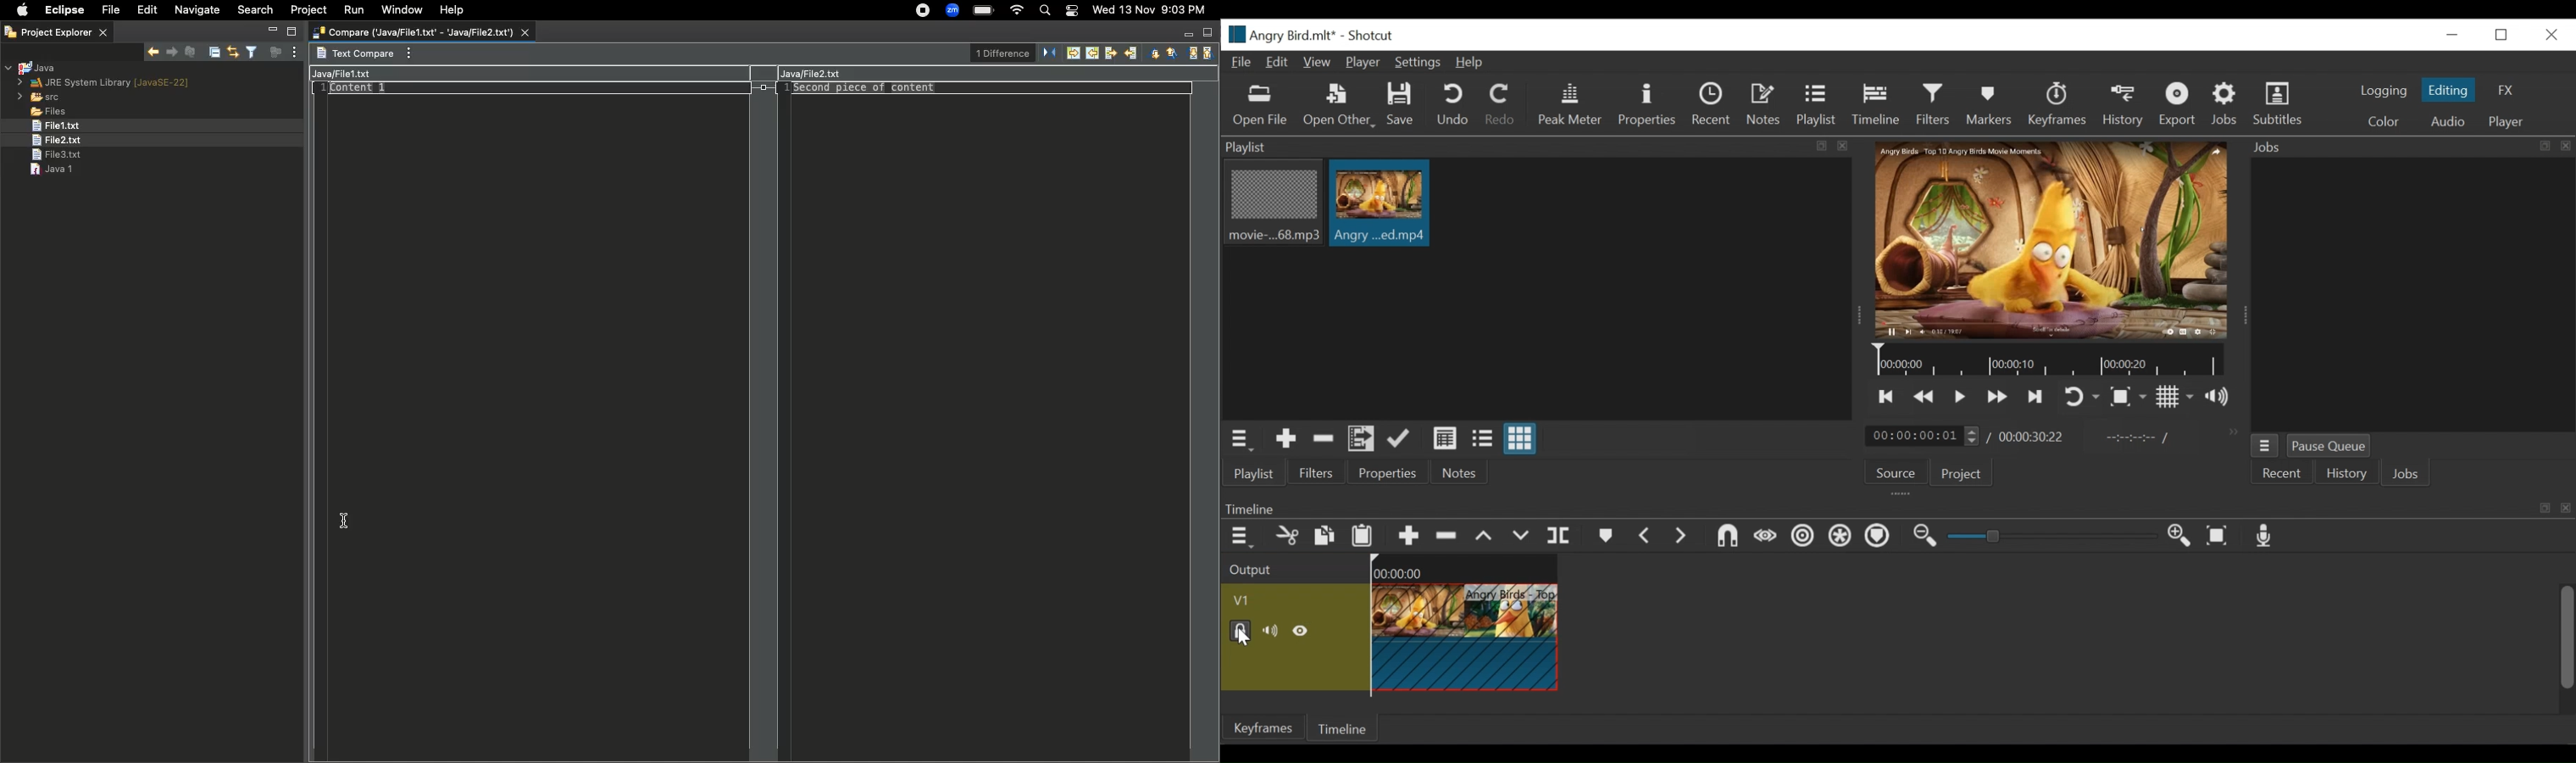  What do you see at coordinates (1471, 64) in the screenshot?
I see `Help` at bounding box center [1471, 64].